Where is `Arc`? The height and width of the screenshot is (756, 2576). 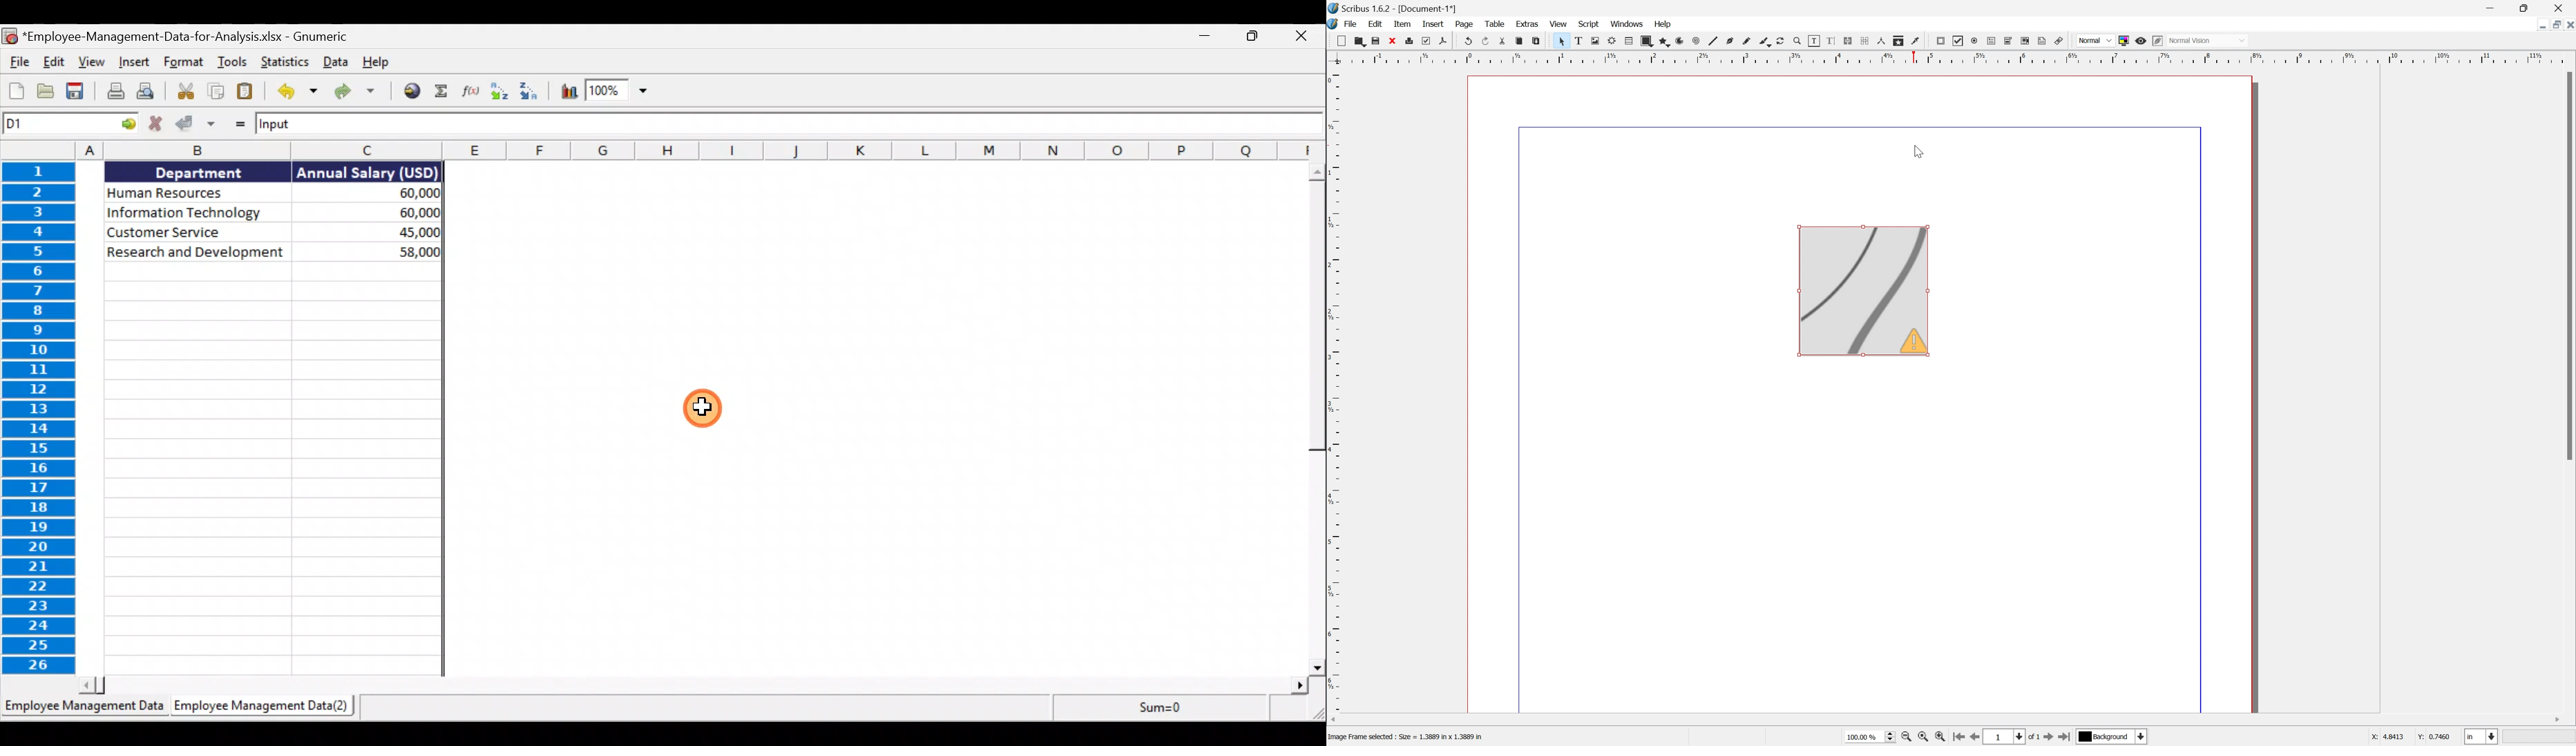 Arc is located at coordinates (1684, 42).